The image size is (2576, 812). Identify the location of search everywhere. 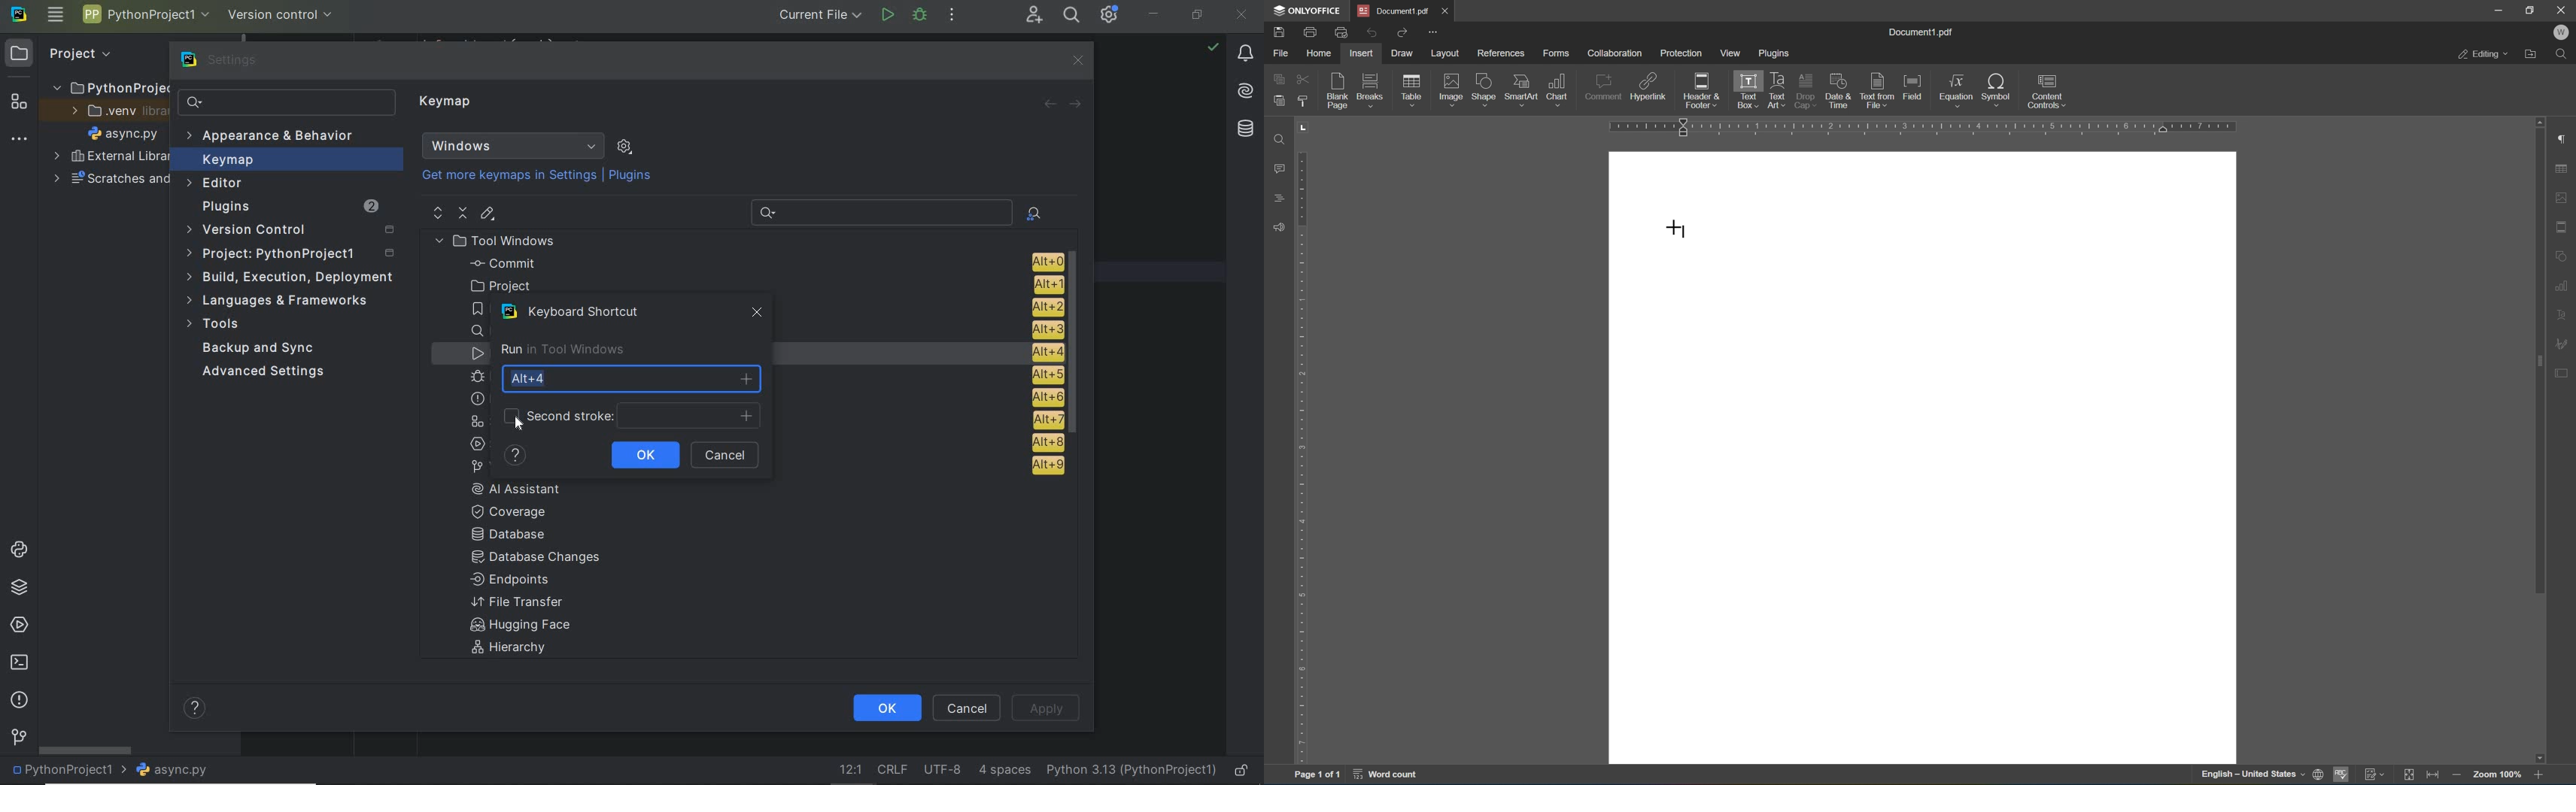
(1072, 15).